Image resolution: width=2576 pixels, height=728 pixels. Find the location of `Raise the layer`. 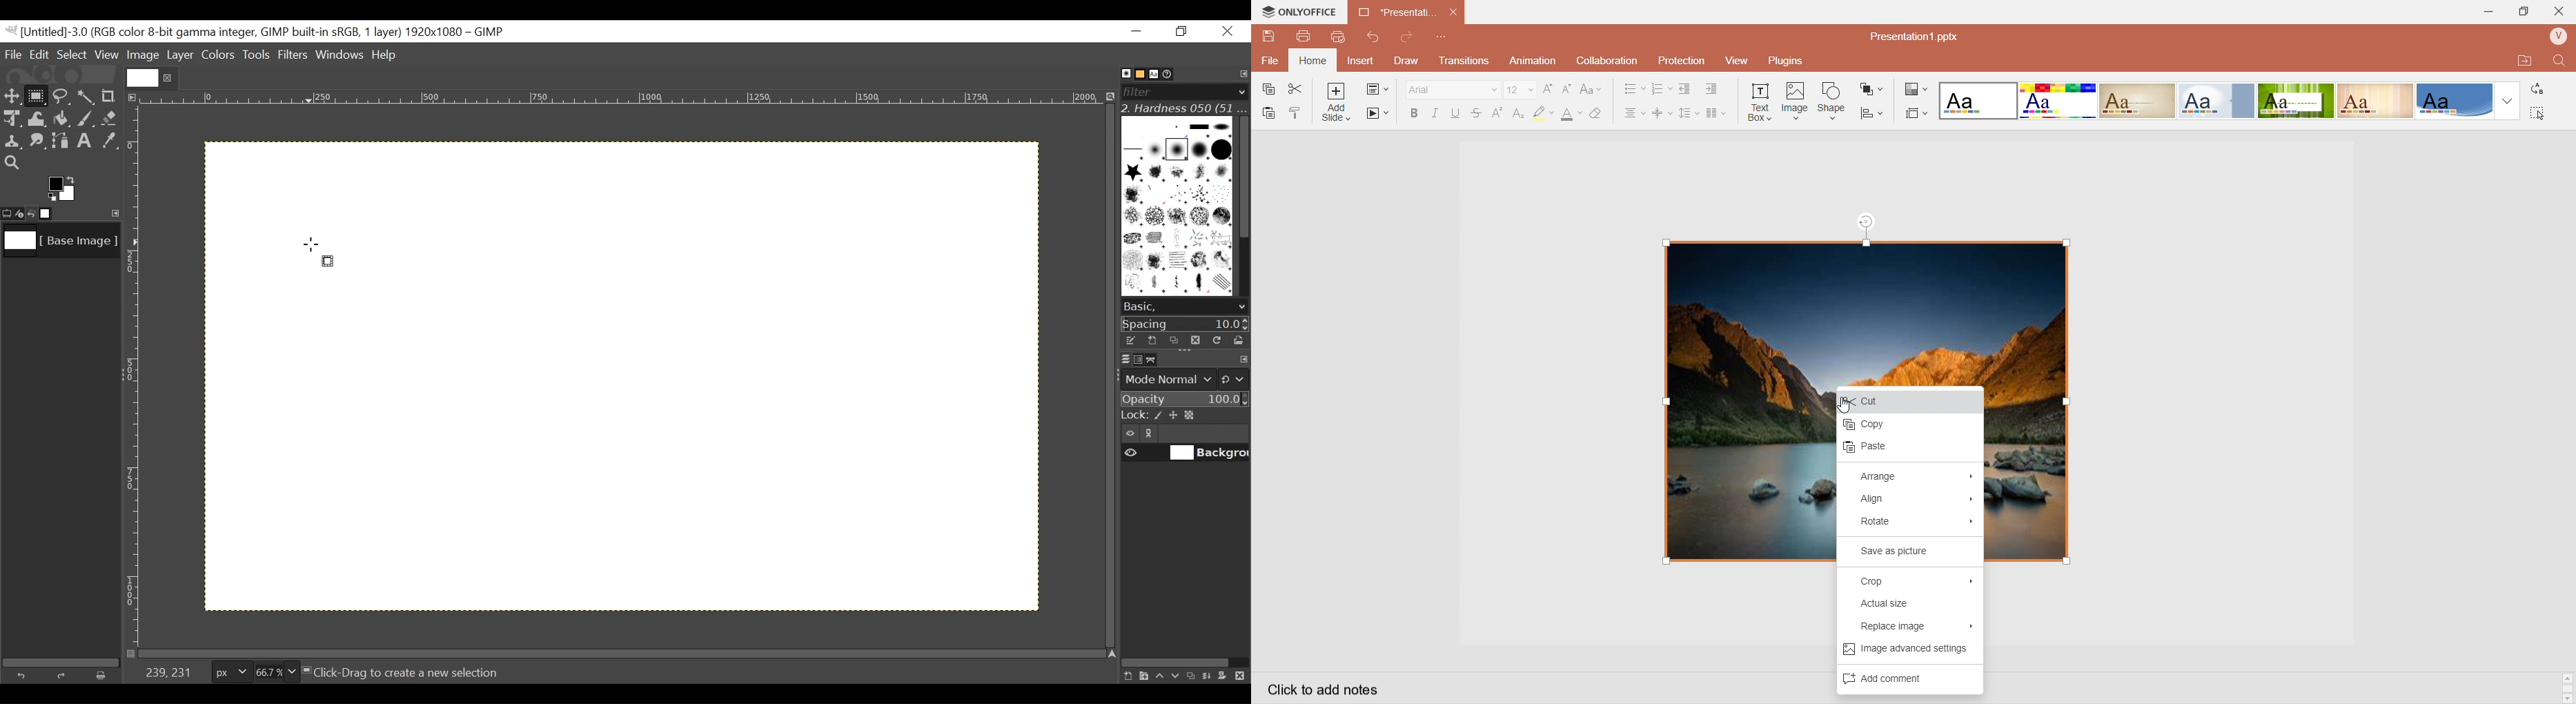

Raise the layer is located at coordinates (1159, 675).